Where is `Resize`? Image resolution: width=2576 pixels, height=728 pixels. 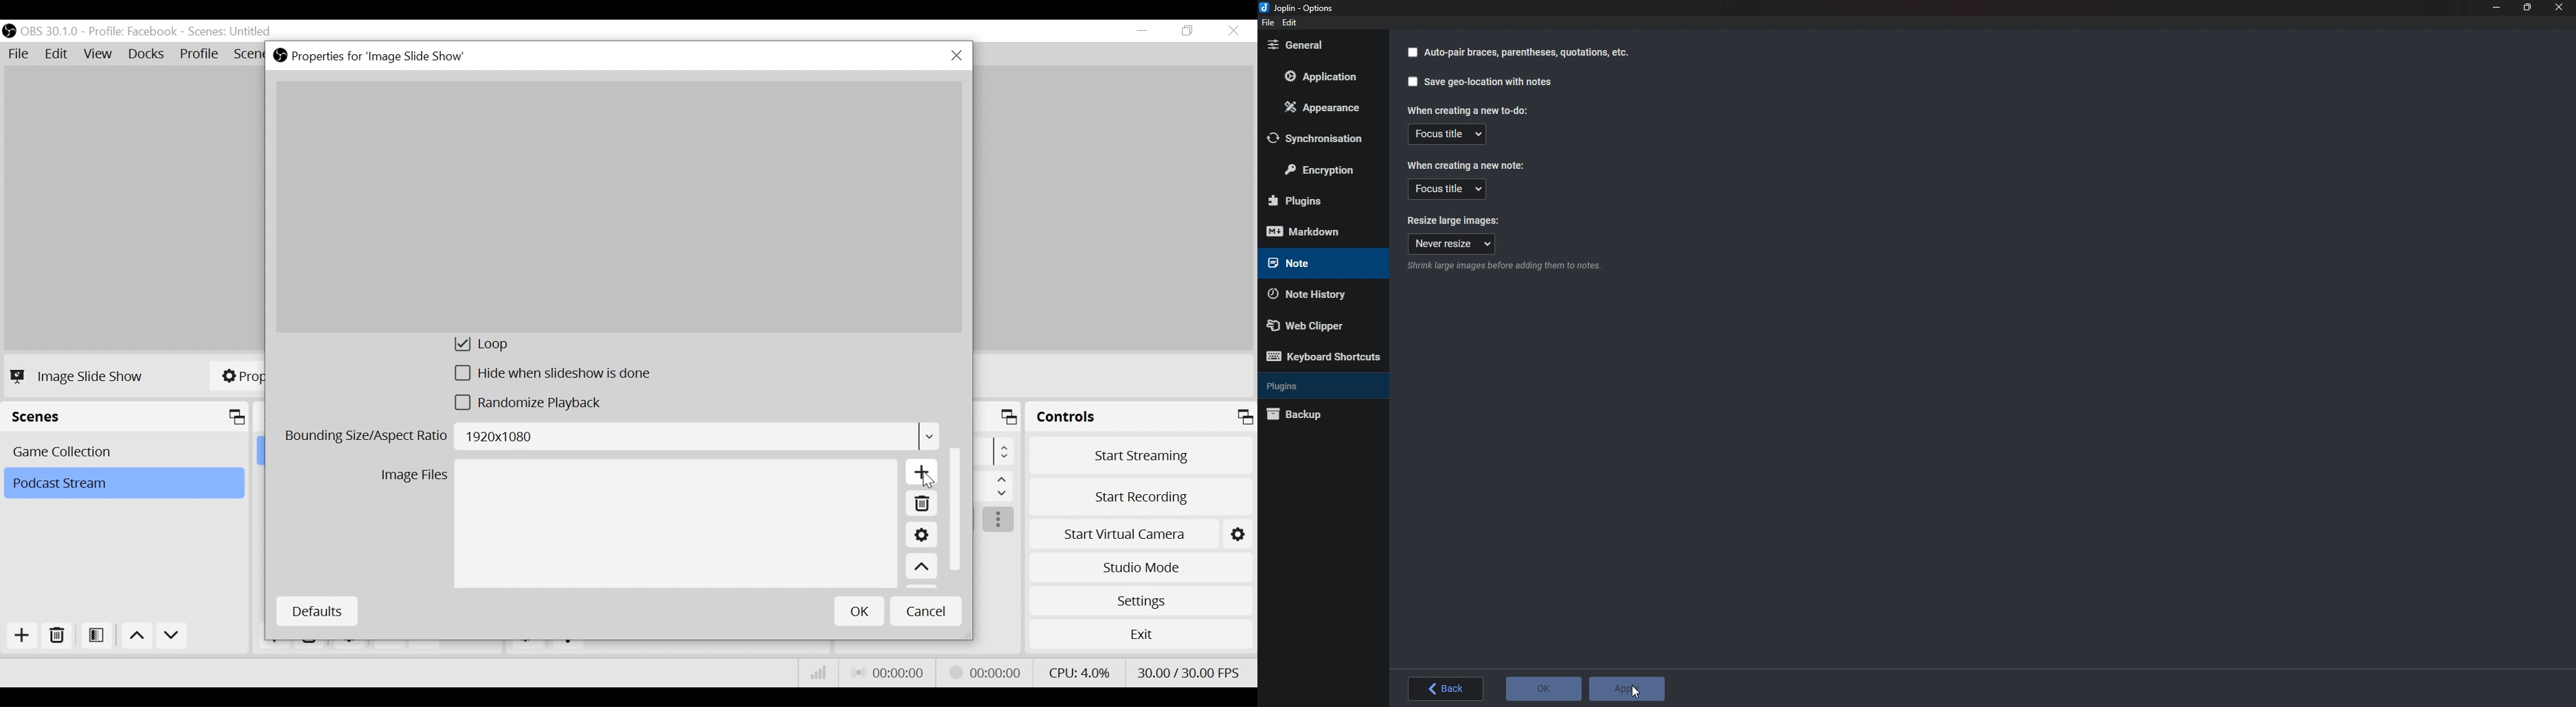
Resize is located at coordinates (2527, 8).